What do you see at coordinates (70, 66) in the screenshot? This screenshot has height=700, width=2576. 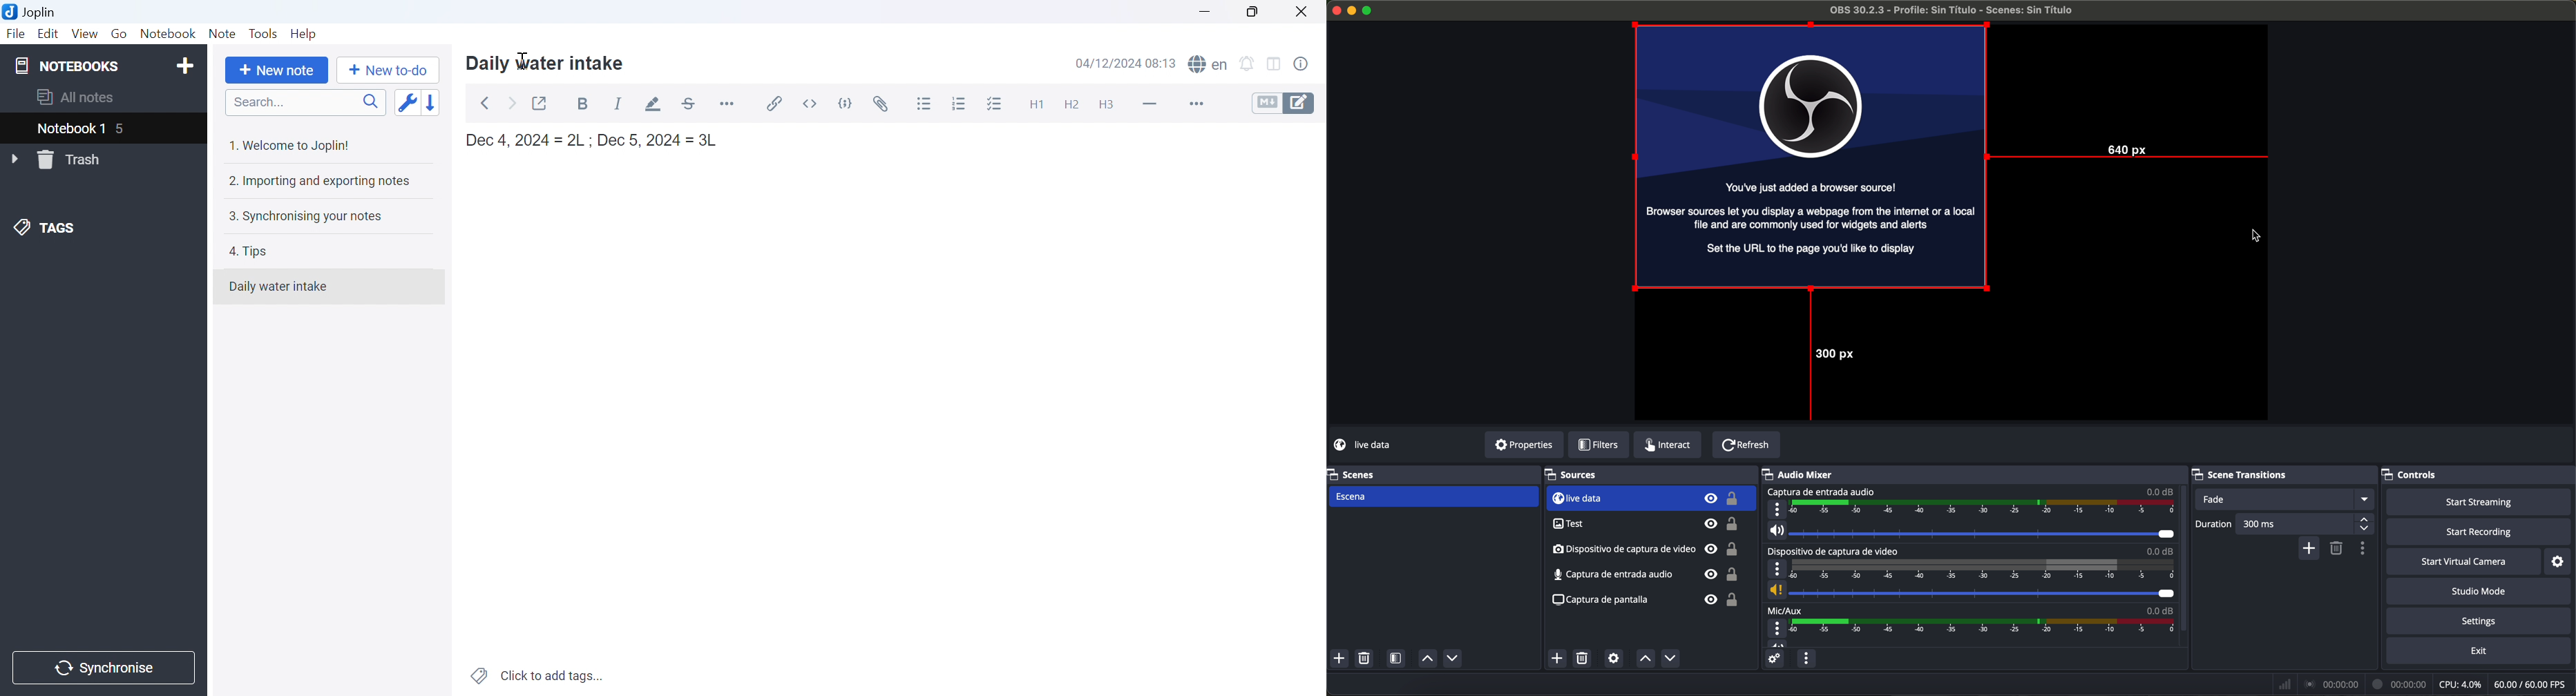 I see `NOTEBOOKS` at bounding box center [70, 66].